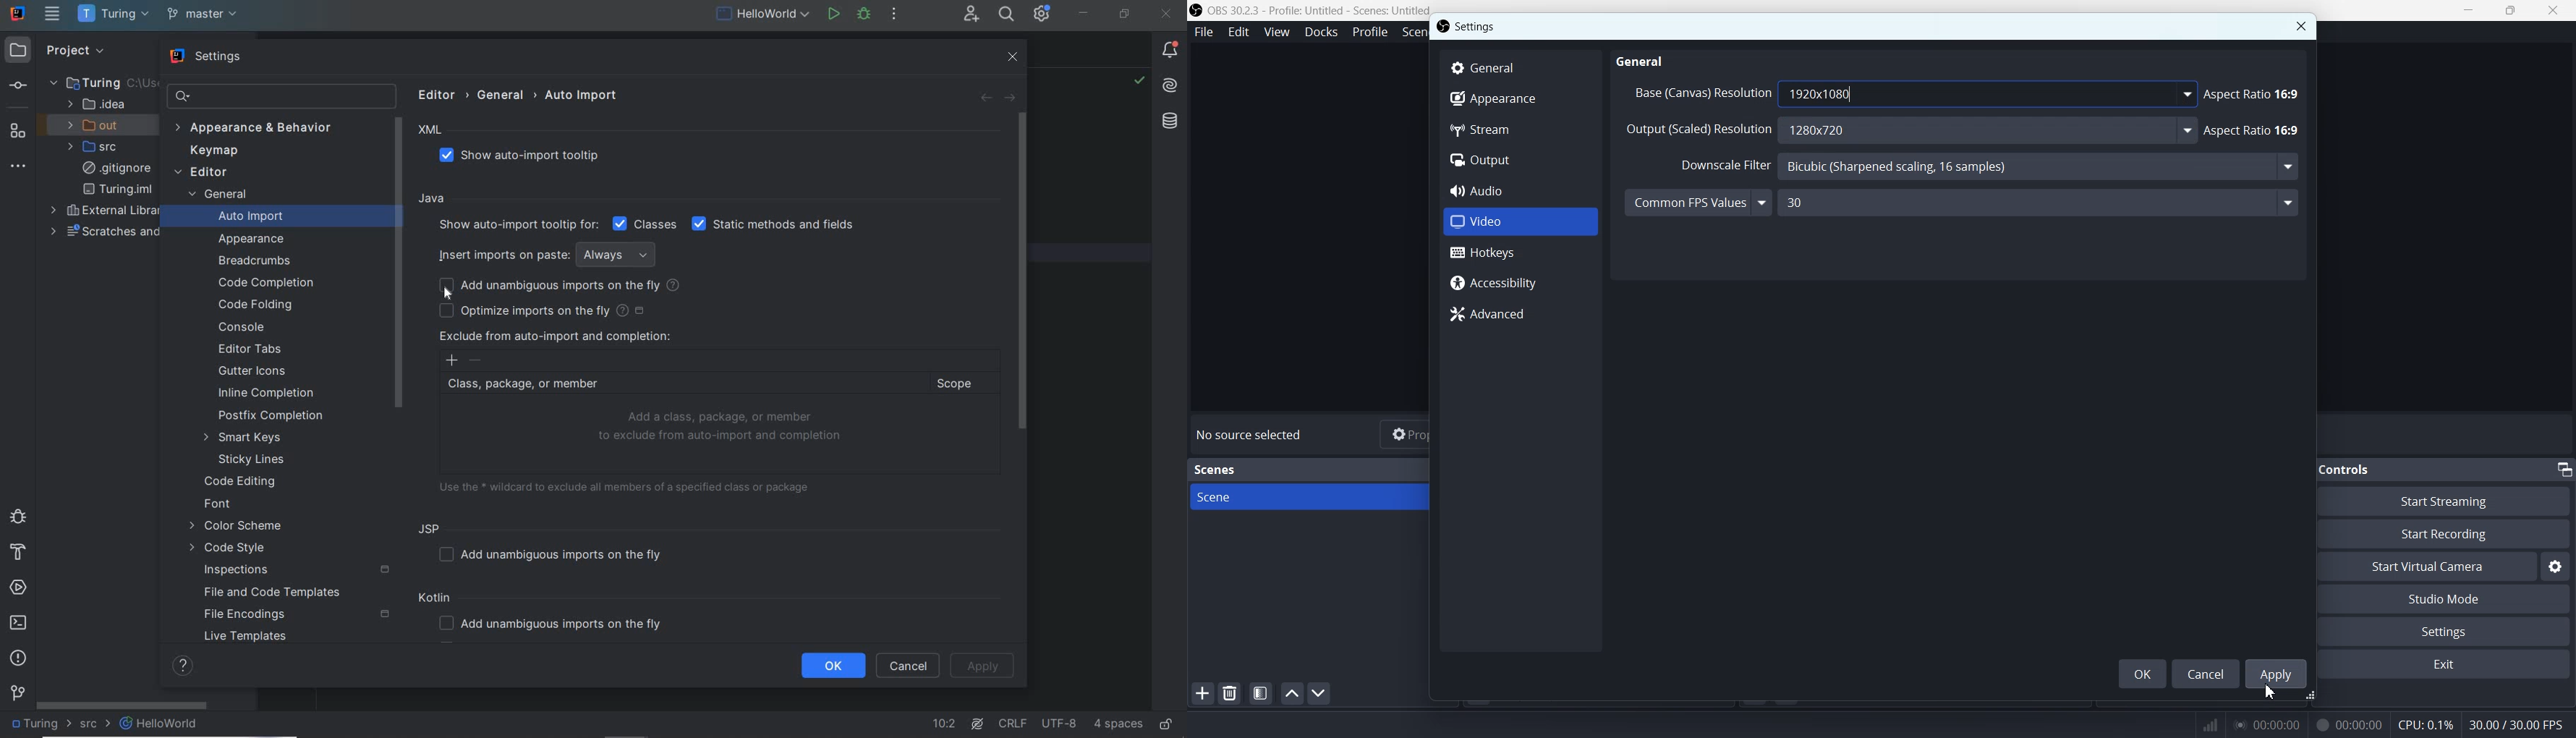 The image size is (2576, 756). Describe the element at coordinates (122, 703) in the screenshot. I see `SCROLLBAR` at that location.